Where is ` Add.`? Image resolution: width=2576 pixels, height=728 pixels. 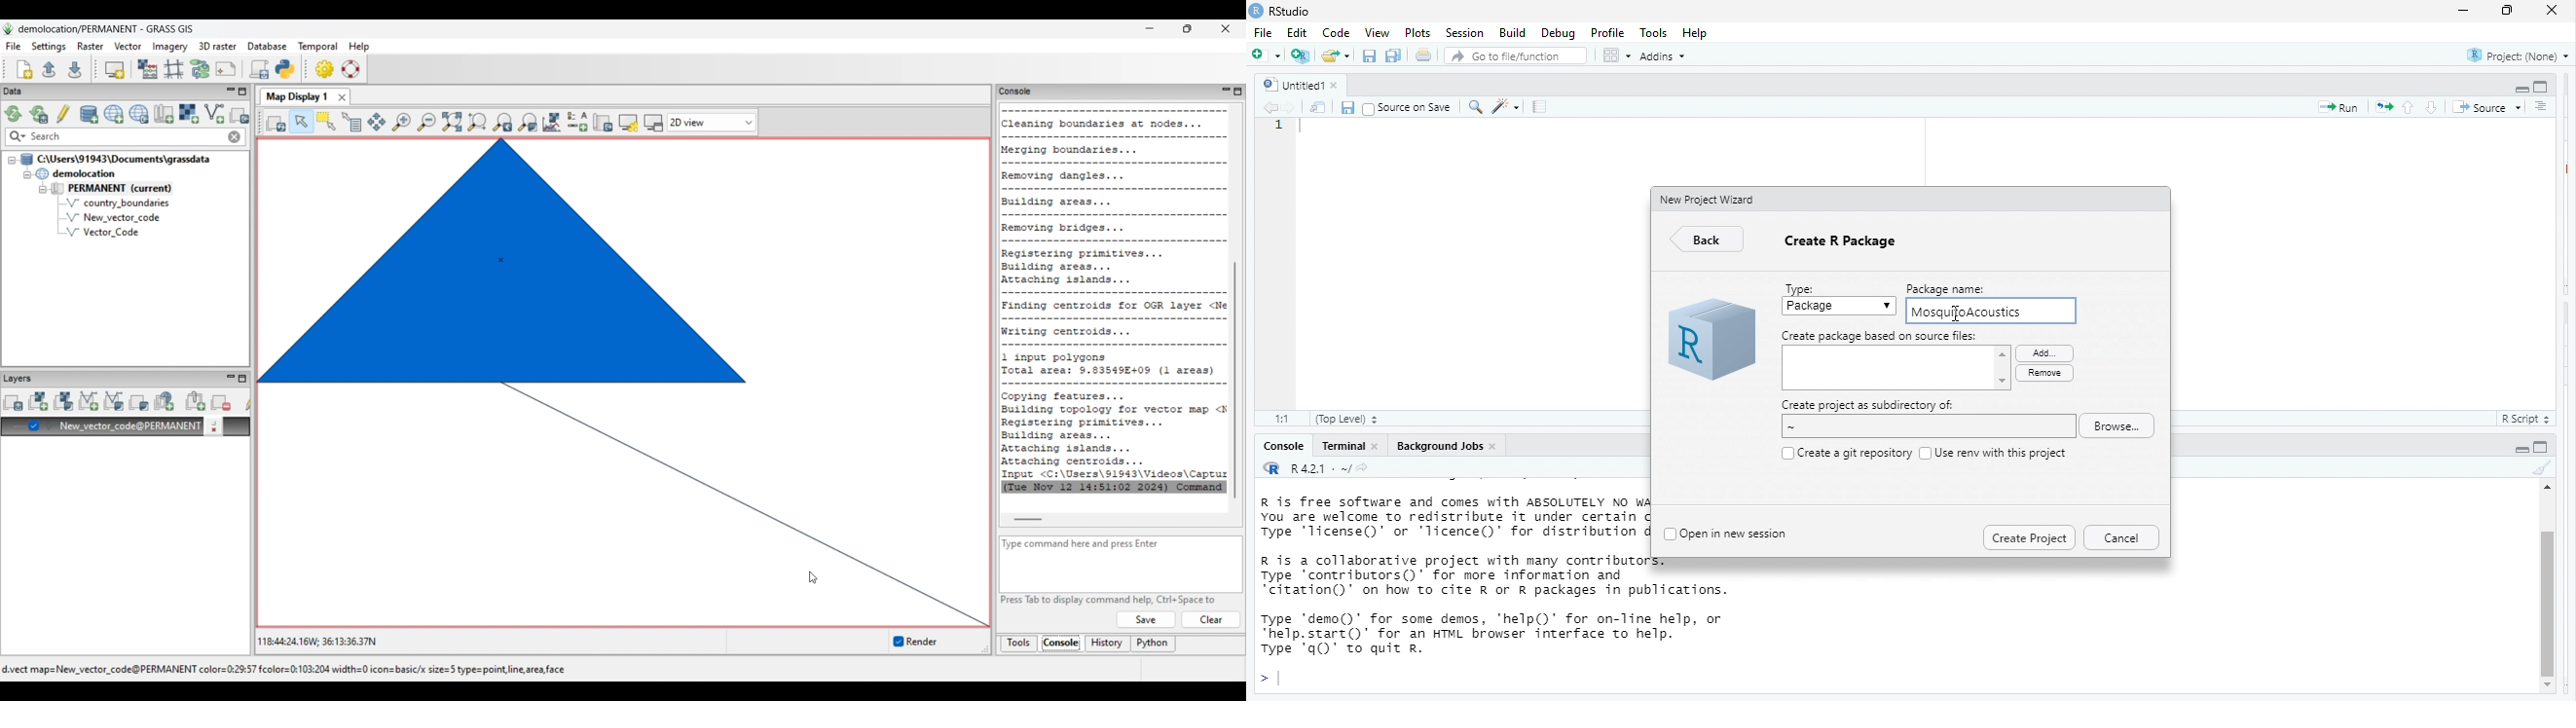
 Add. is located at coordinates (2042, 351).